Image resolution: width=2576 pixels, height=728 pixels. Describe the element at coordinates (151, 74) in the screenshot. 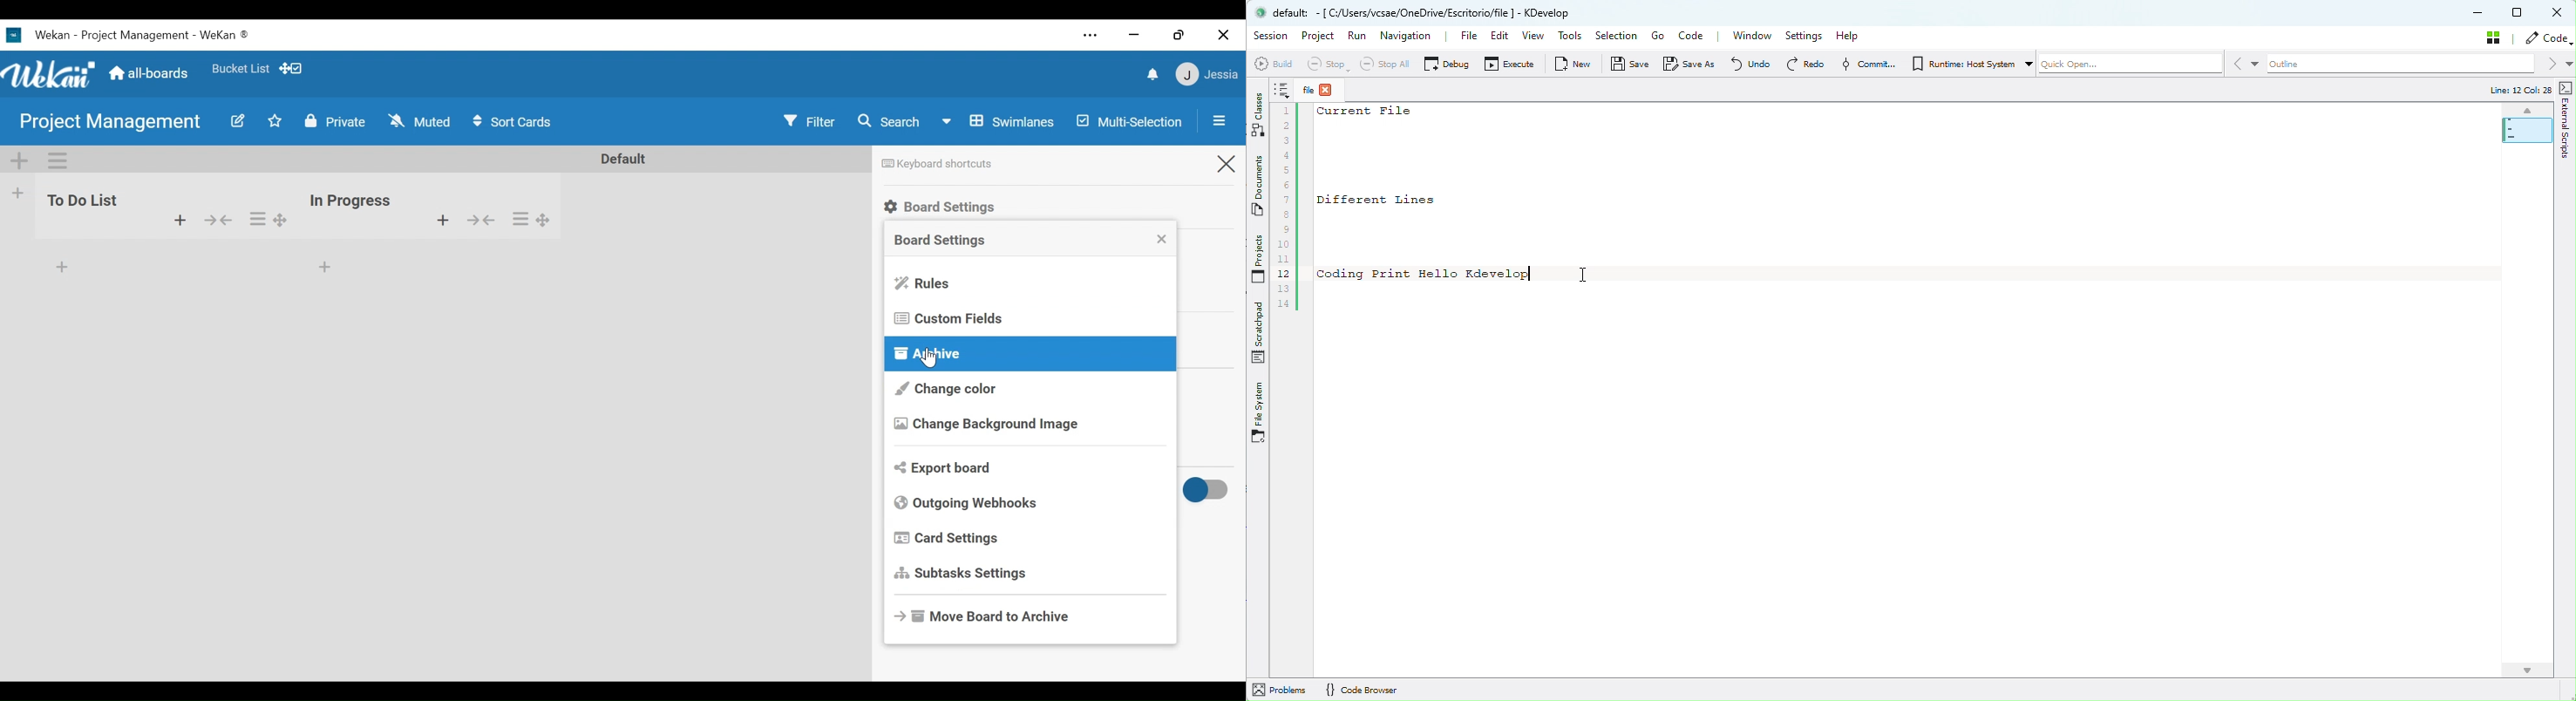

I see `Home (all-boars` at that location.